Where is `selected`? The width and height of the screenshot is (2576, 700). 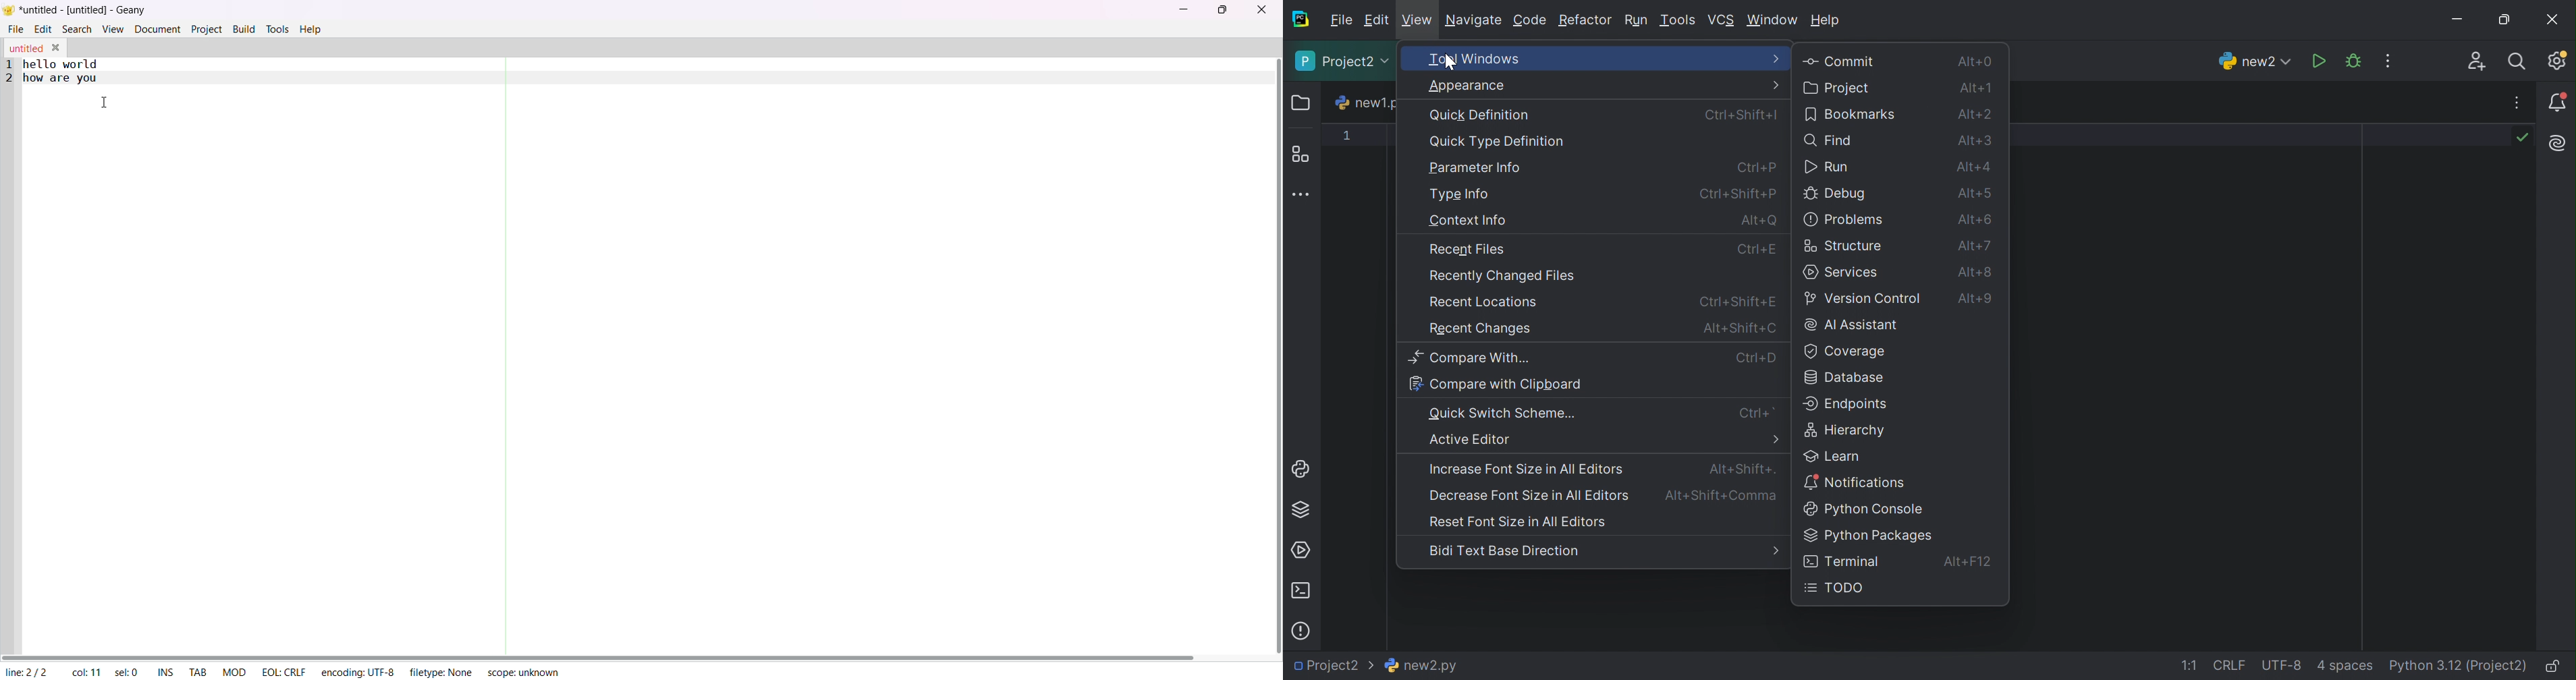
selected is located at coordinates (126, 671).